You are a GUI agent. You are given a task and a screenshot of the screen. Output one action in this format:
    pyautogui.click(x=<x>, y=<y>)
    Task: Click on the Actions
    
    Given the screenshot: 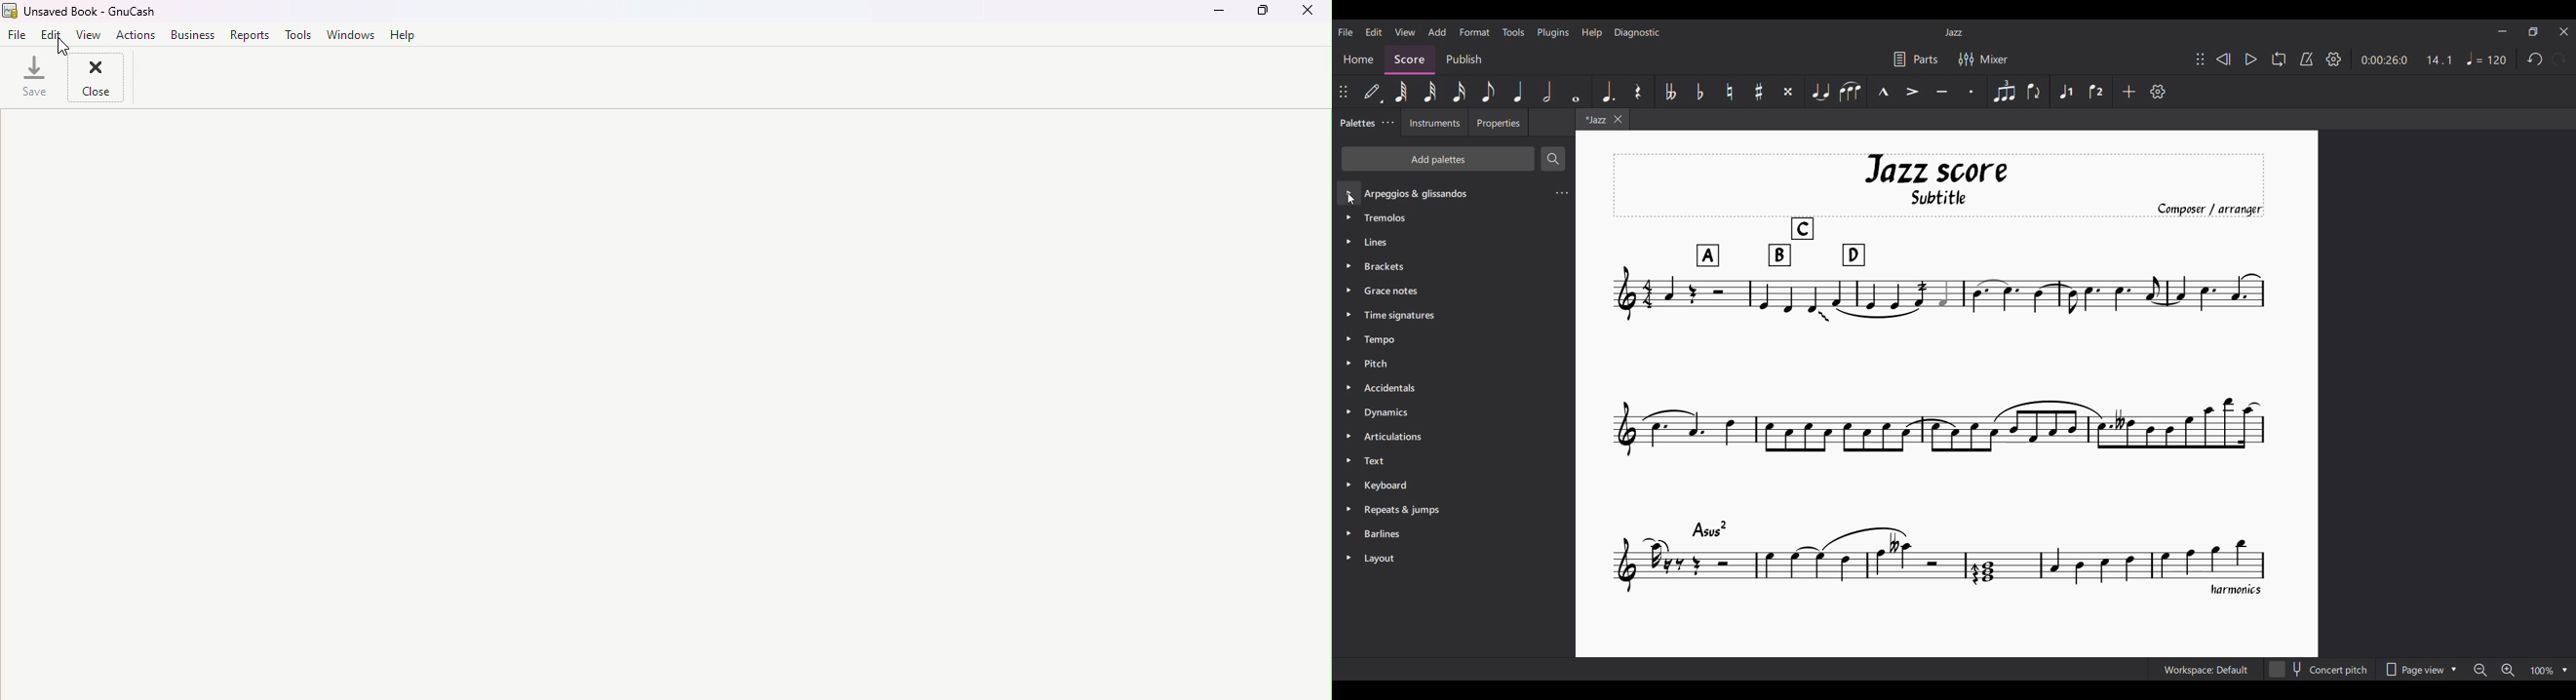 What is the action you would take?
    pyautogui.click(x=136, y=37)
    